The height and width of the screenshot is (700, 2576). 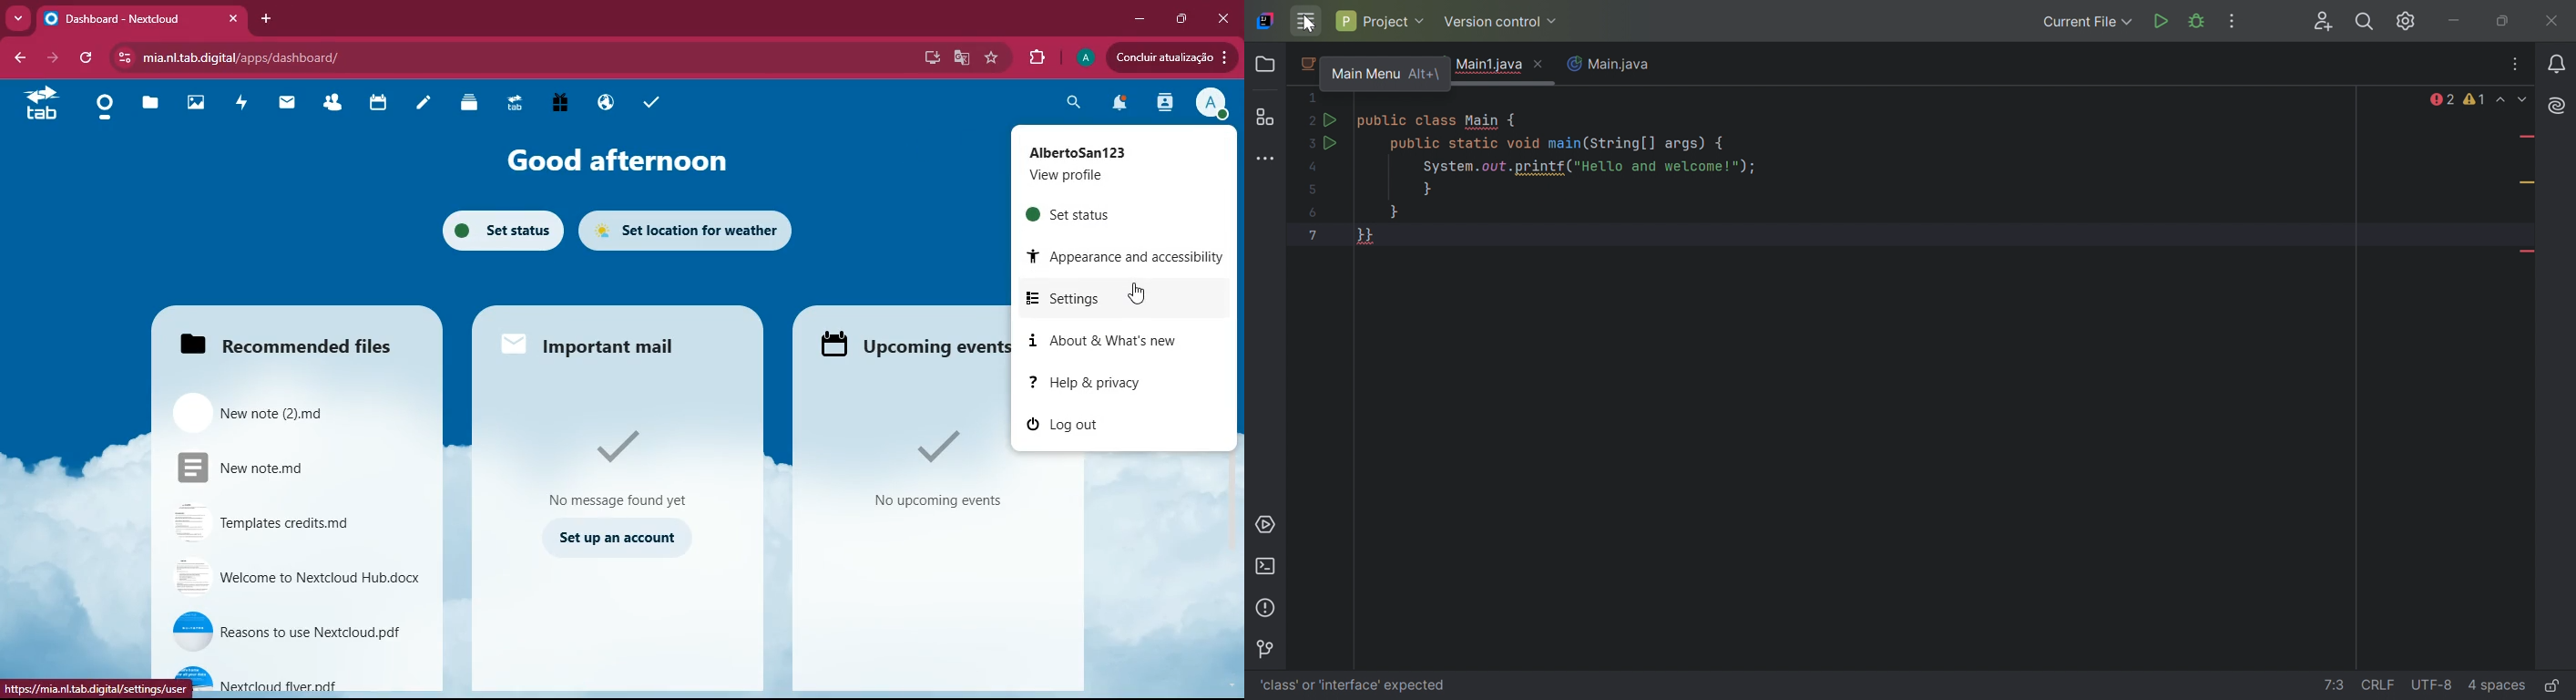 What do you see at coordinates (191, 105) in the screenshot?
I see `images` at bounding box center [191, 105].